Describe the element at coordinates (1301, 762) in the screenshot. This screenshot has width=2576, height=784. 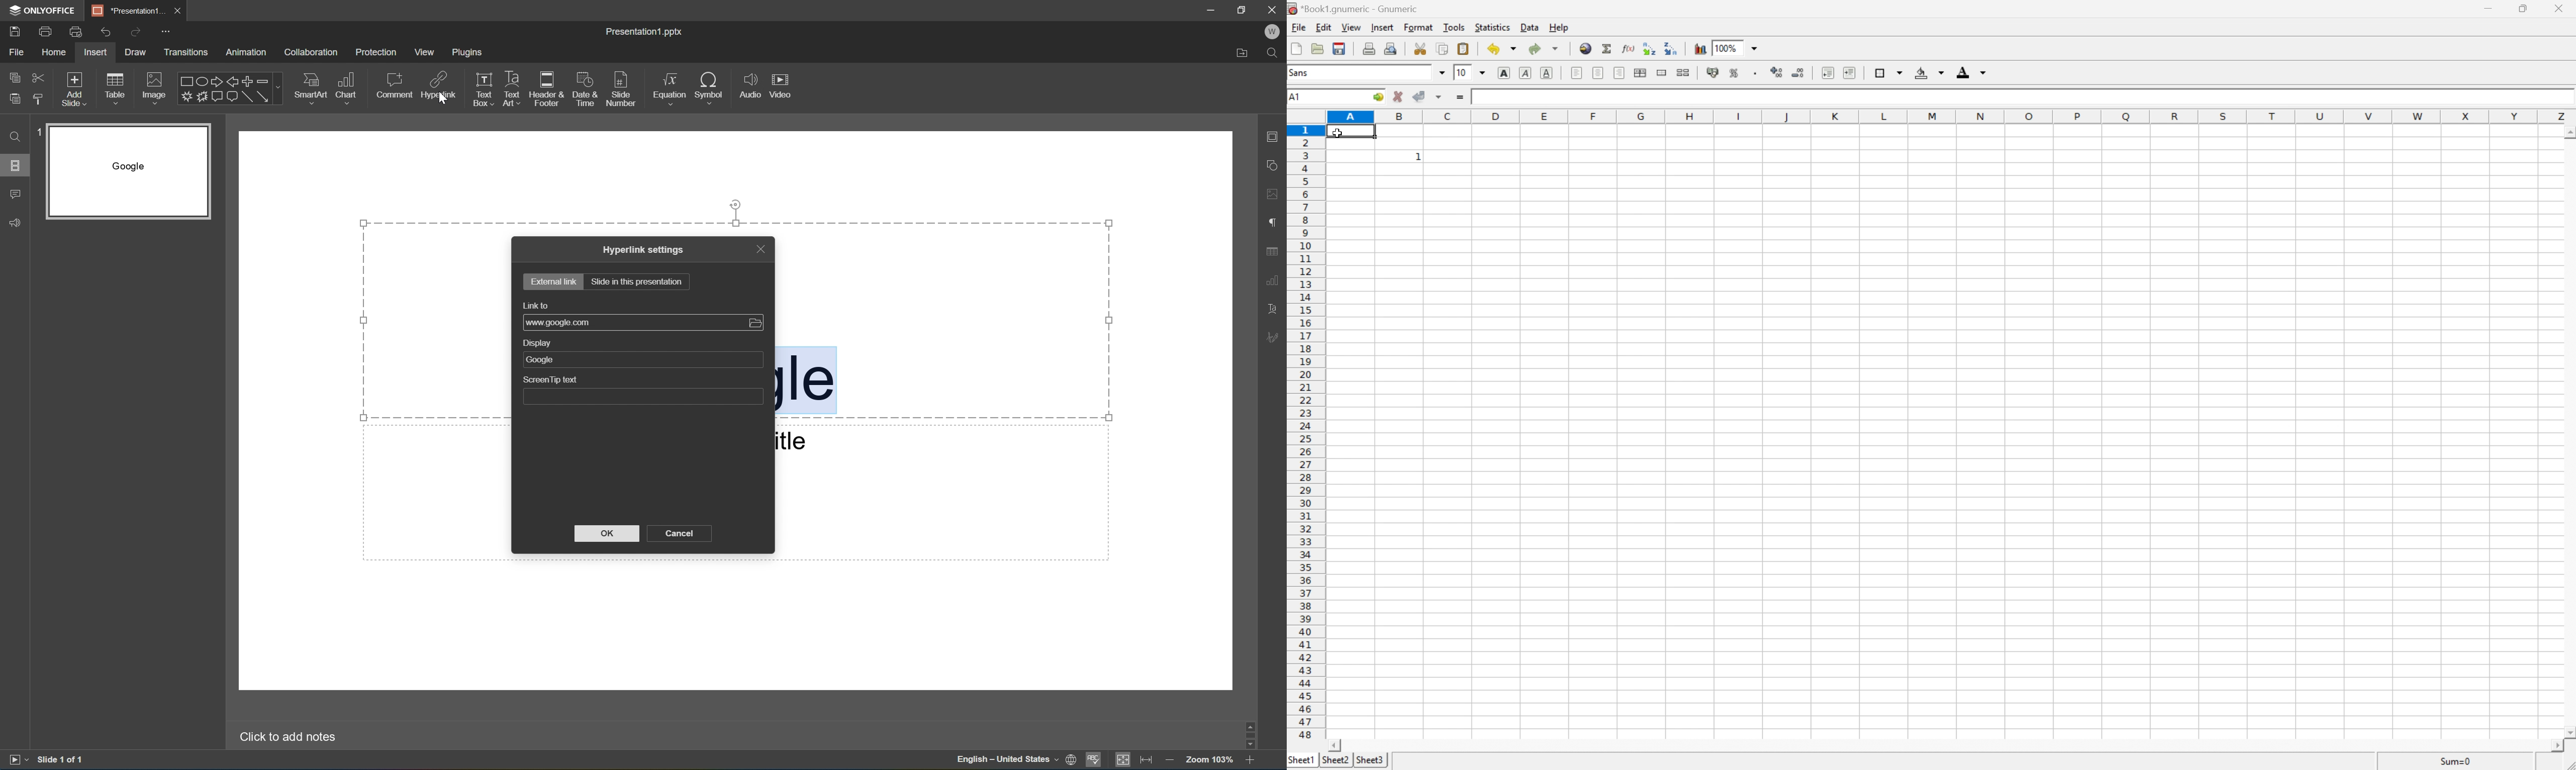
I see `sheet1` at that location.